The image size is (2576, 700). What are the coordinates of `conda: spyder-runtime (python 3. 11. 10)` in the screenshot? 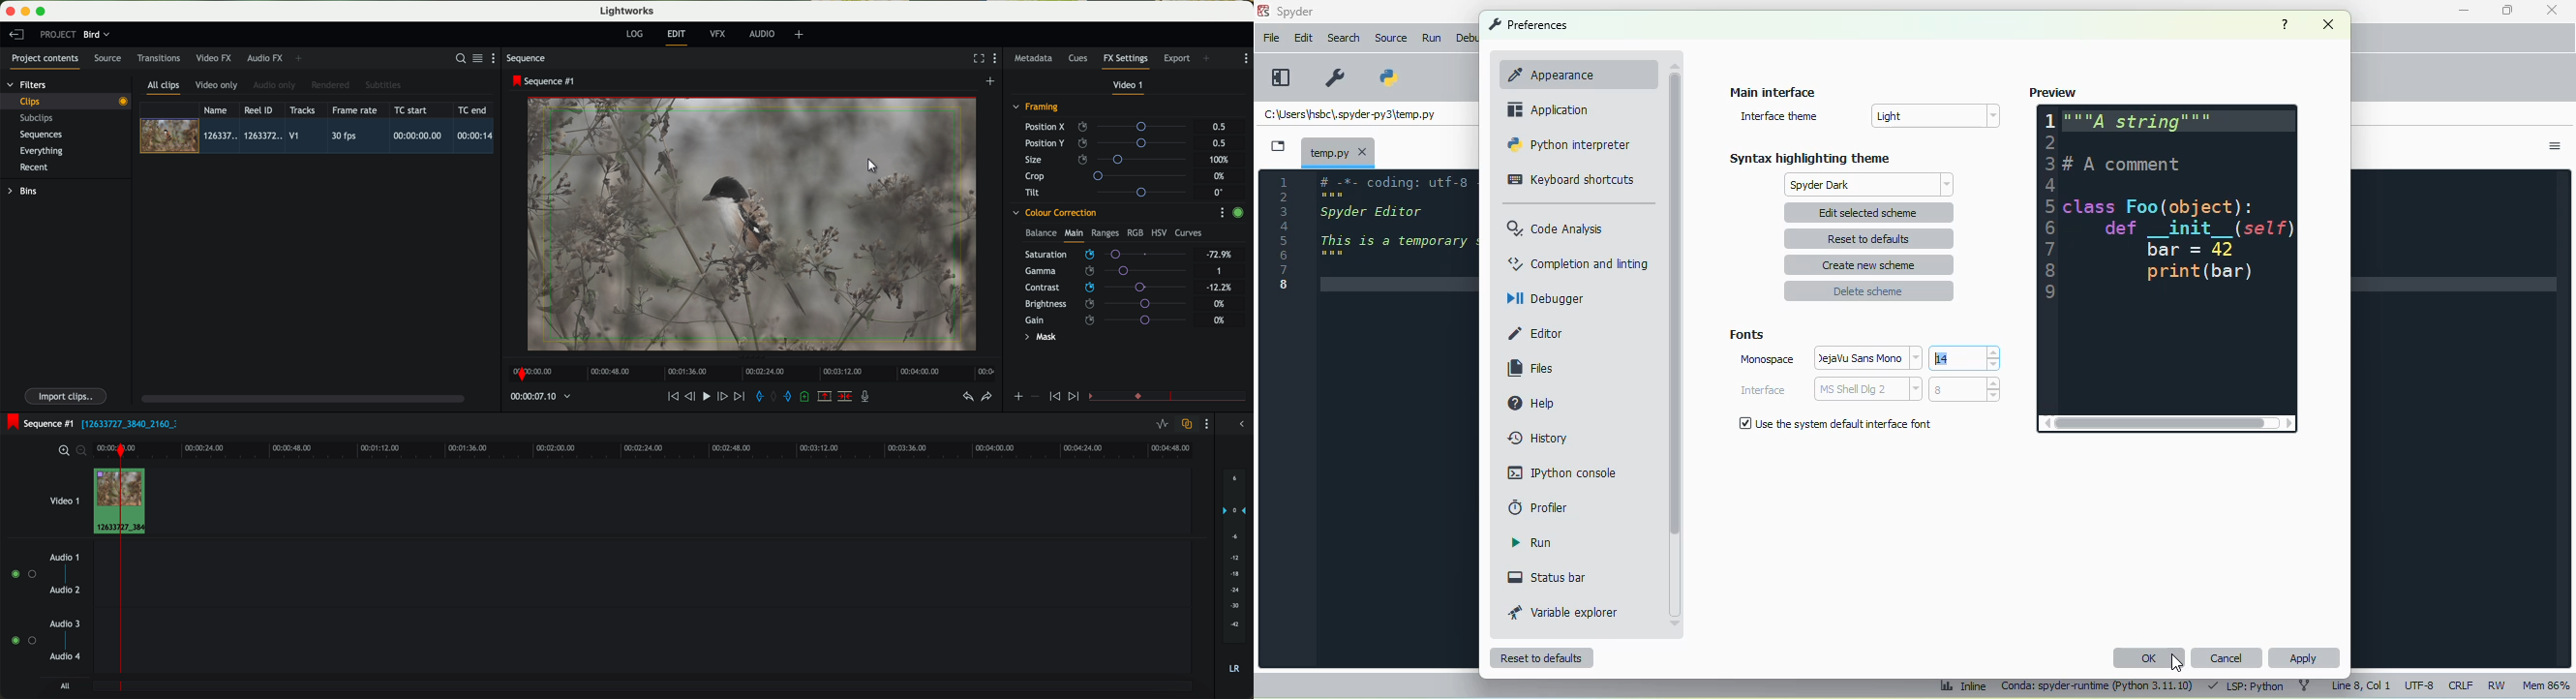 It's located at (2098, 687).